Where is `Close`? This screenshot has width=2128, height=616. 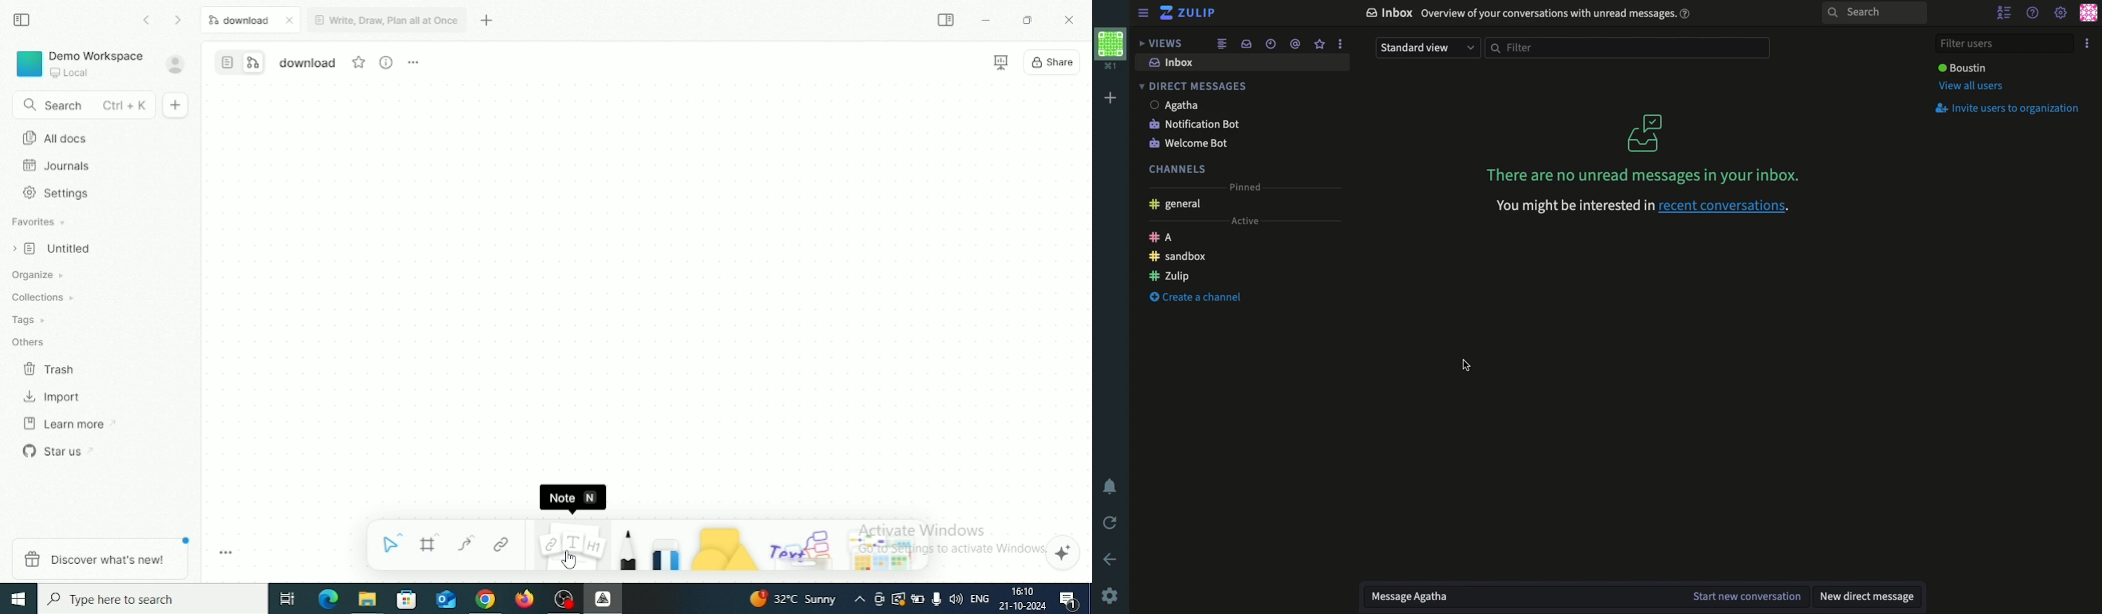 Close is located at coordinates (1069, 21).